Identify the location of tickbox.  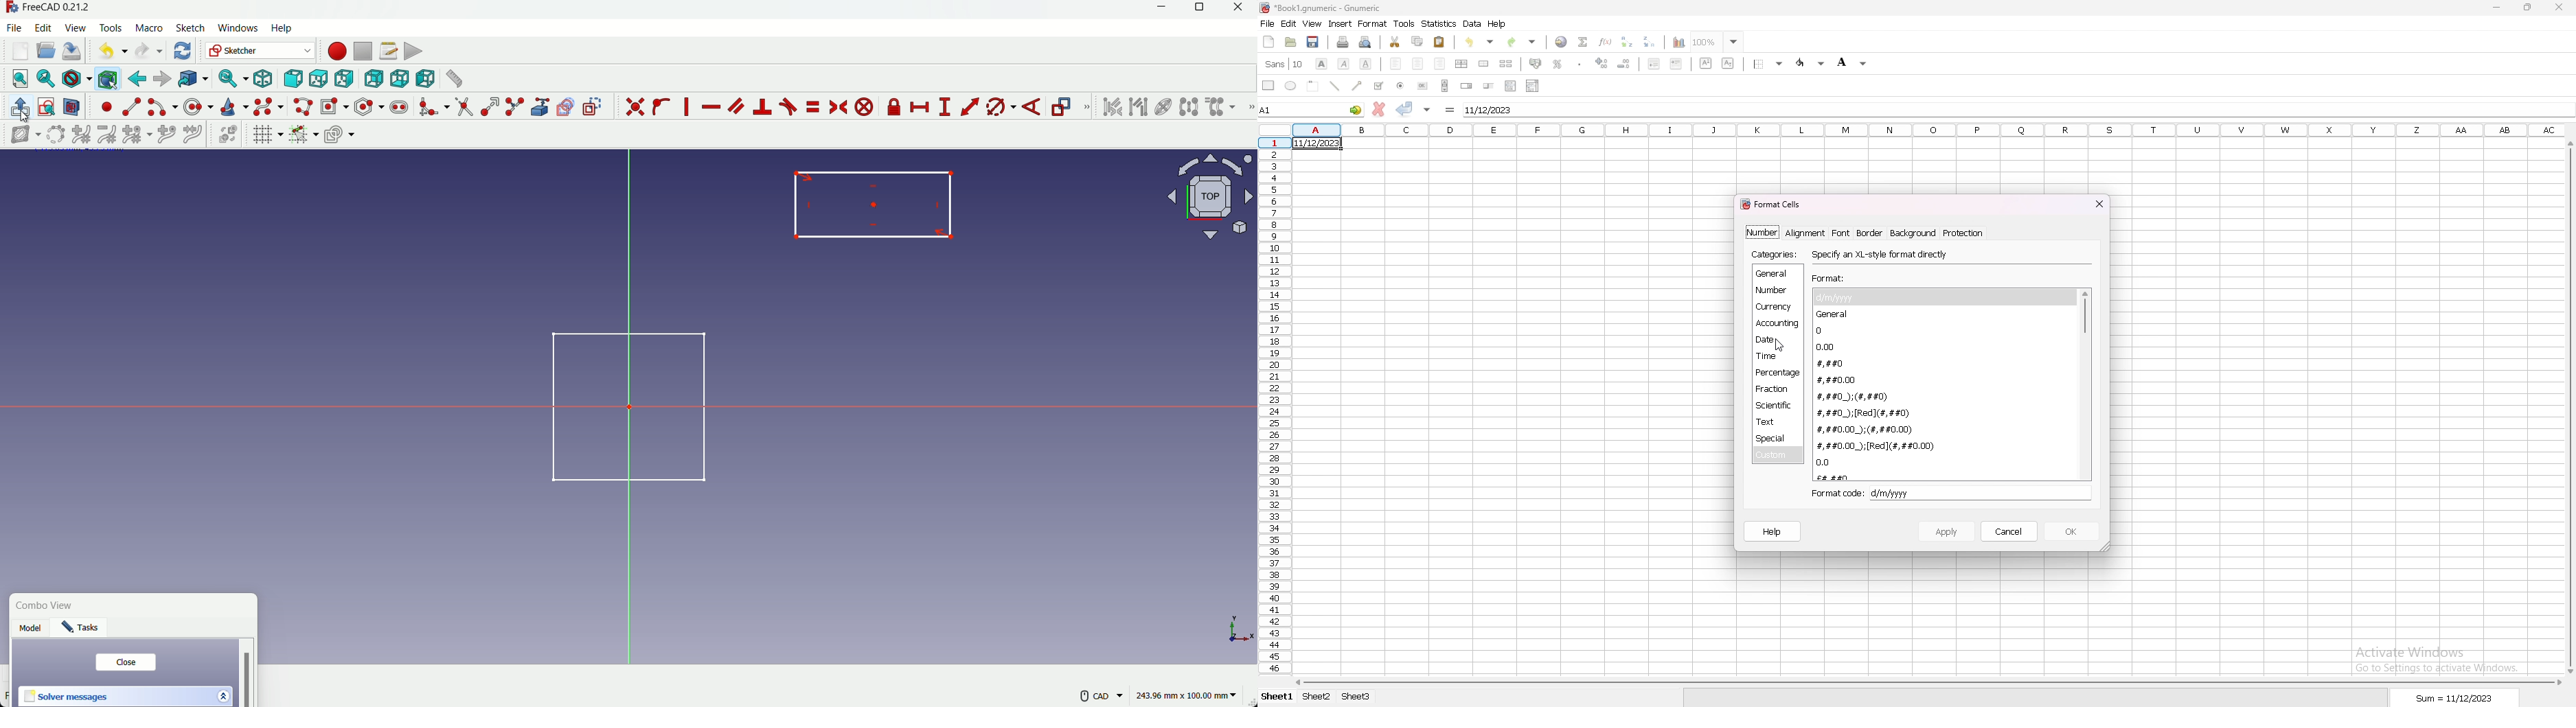
(1380, 86).